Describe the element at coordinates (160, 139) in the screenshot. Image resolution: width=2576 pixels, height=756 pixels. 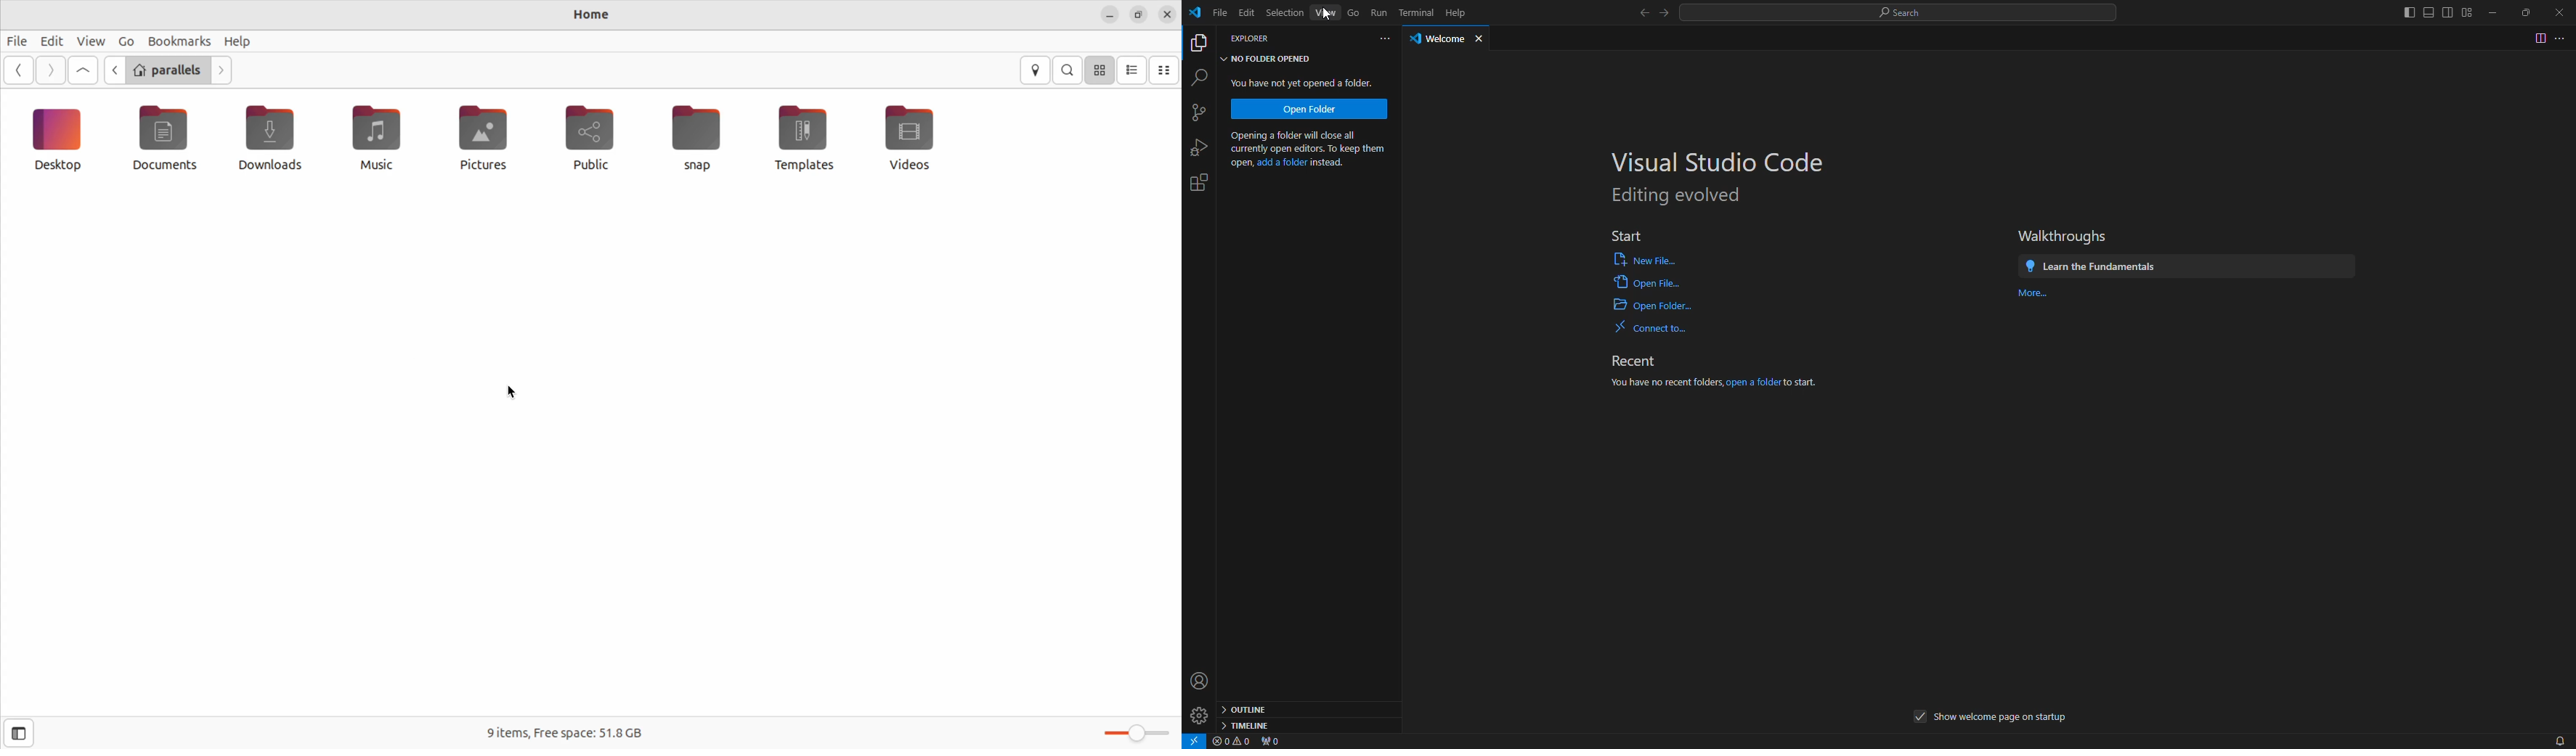
I see `Documents` at that location.